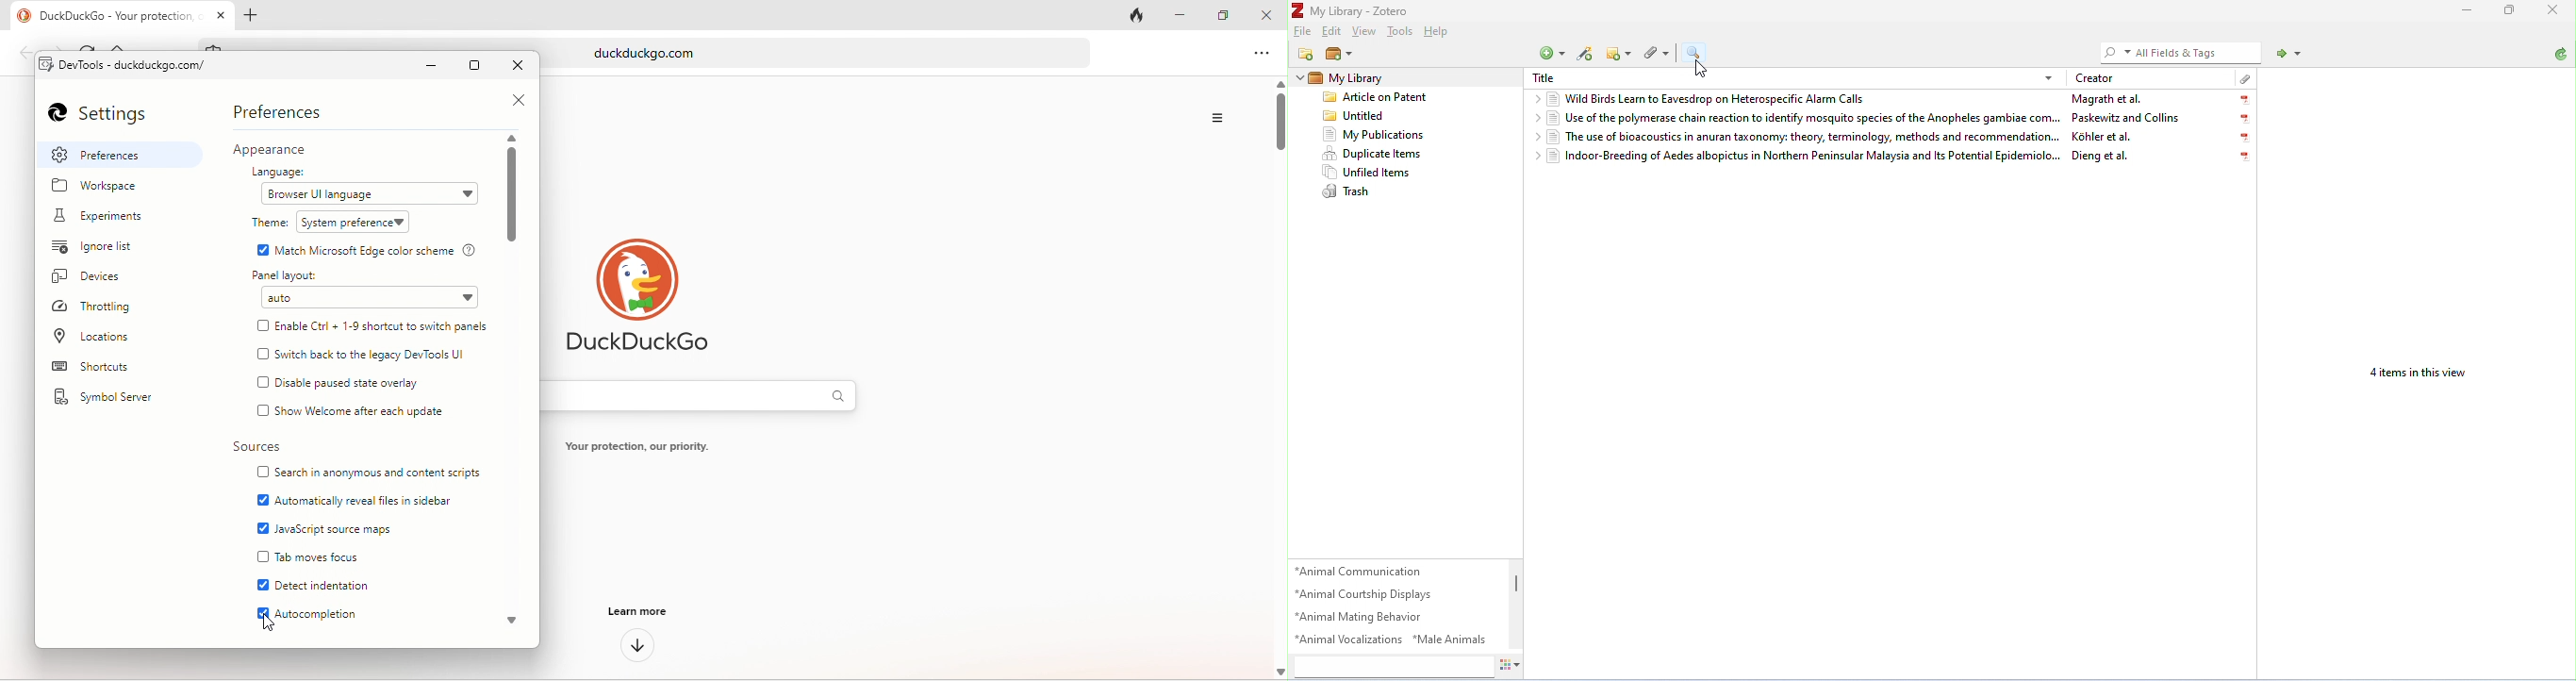 This screenshot has height=700, width=2576. What do you see at coordinates (285, 172) in the screenshot?
I see `language` at bounding box center [285, 172].